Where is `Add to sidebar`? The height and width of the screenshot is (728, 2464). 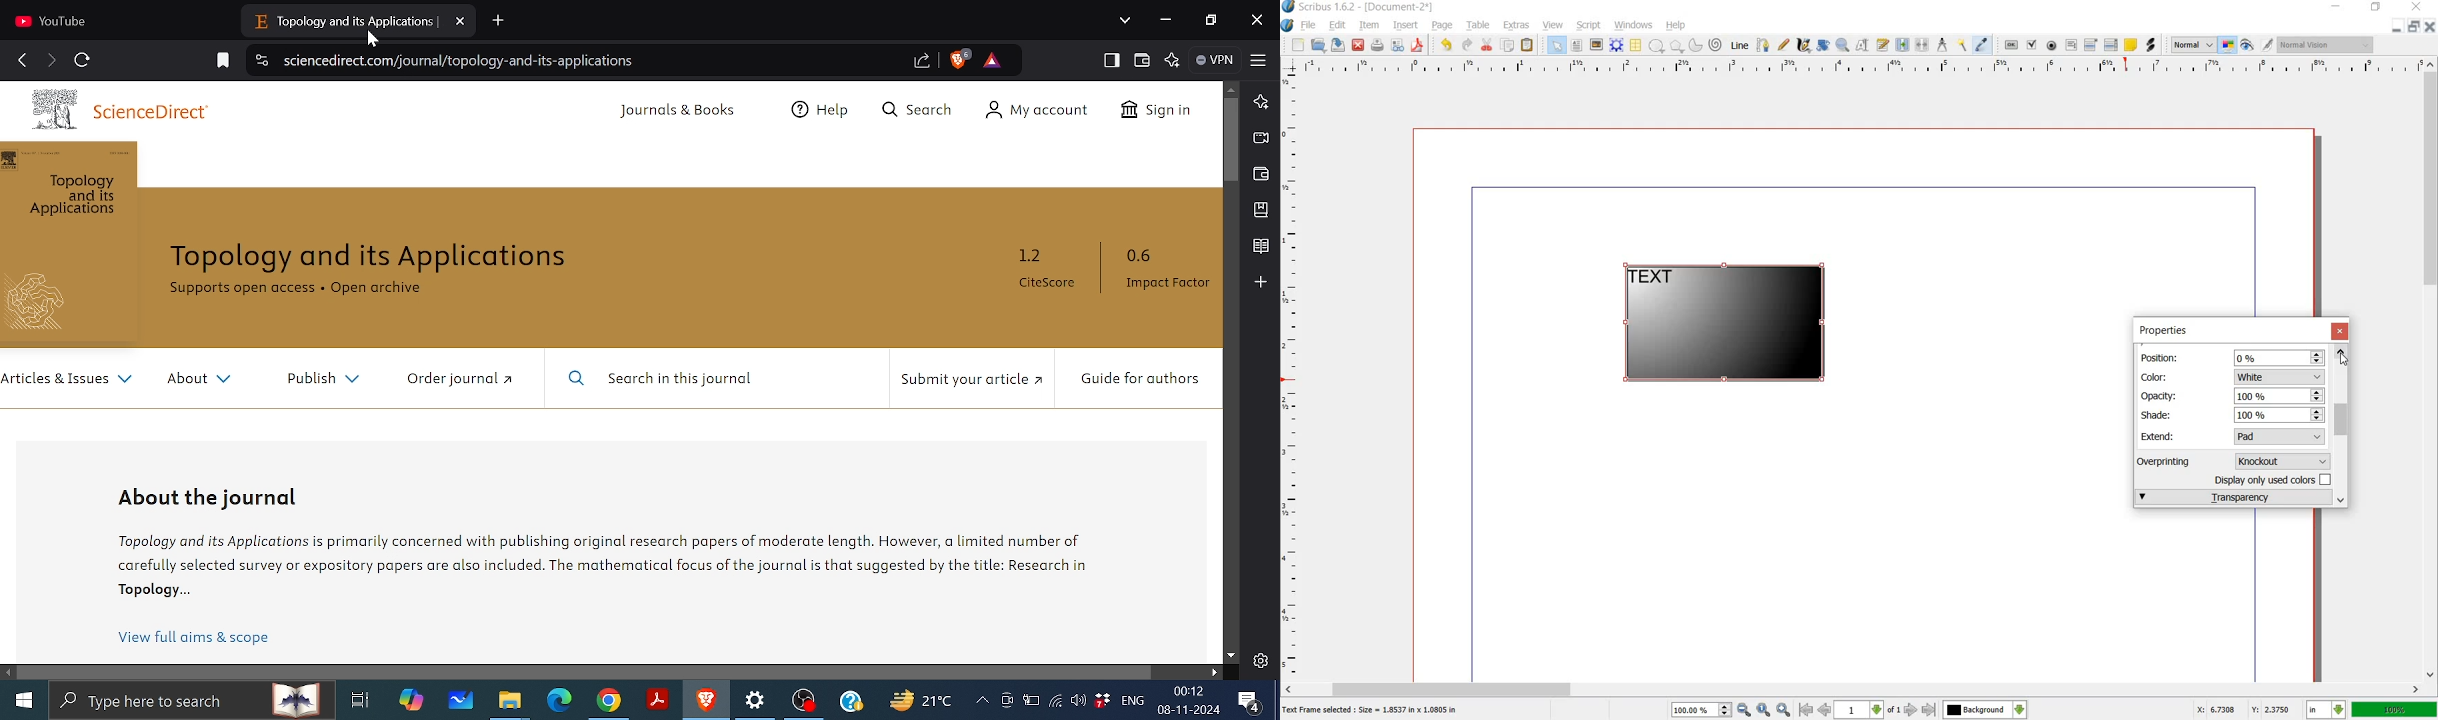
Add to sidebar is located at coordinates (1260, 281).